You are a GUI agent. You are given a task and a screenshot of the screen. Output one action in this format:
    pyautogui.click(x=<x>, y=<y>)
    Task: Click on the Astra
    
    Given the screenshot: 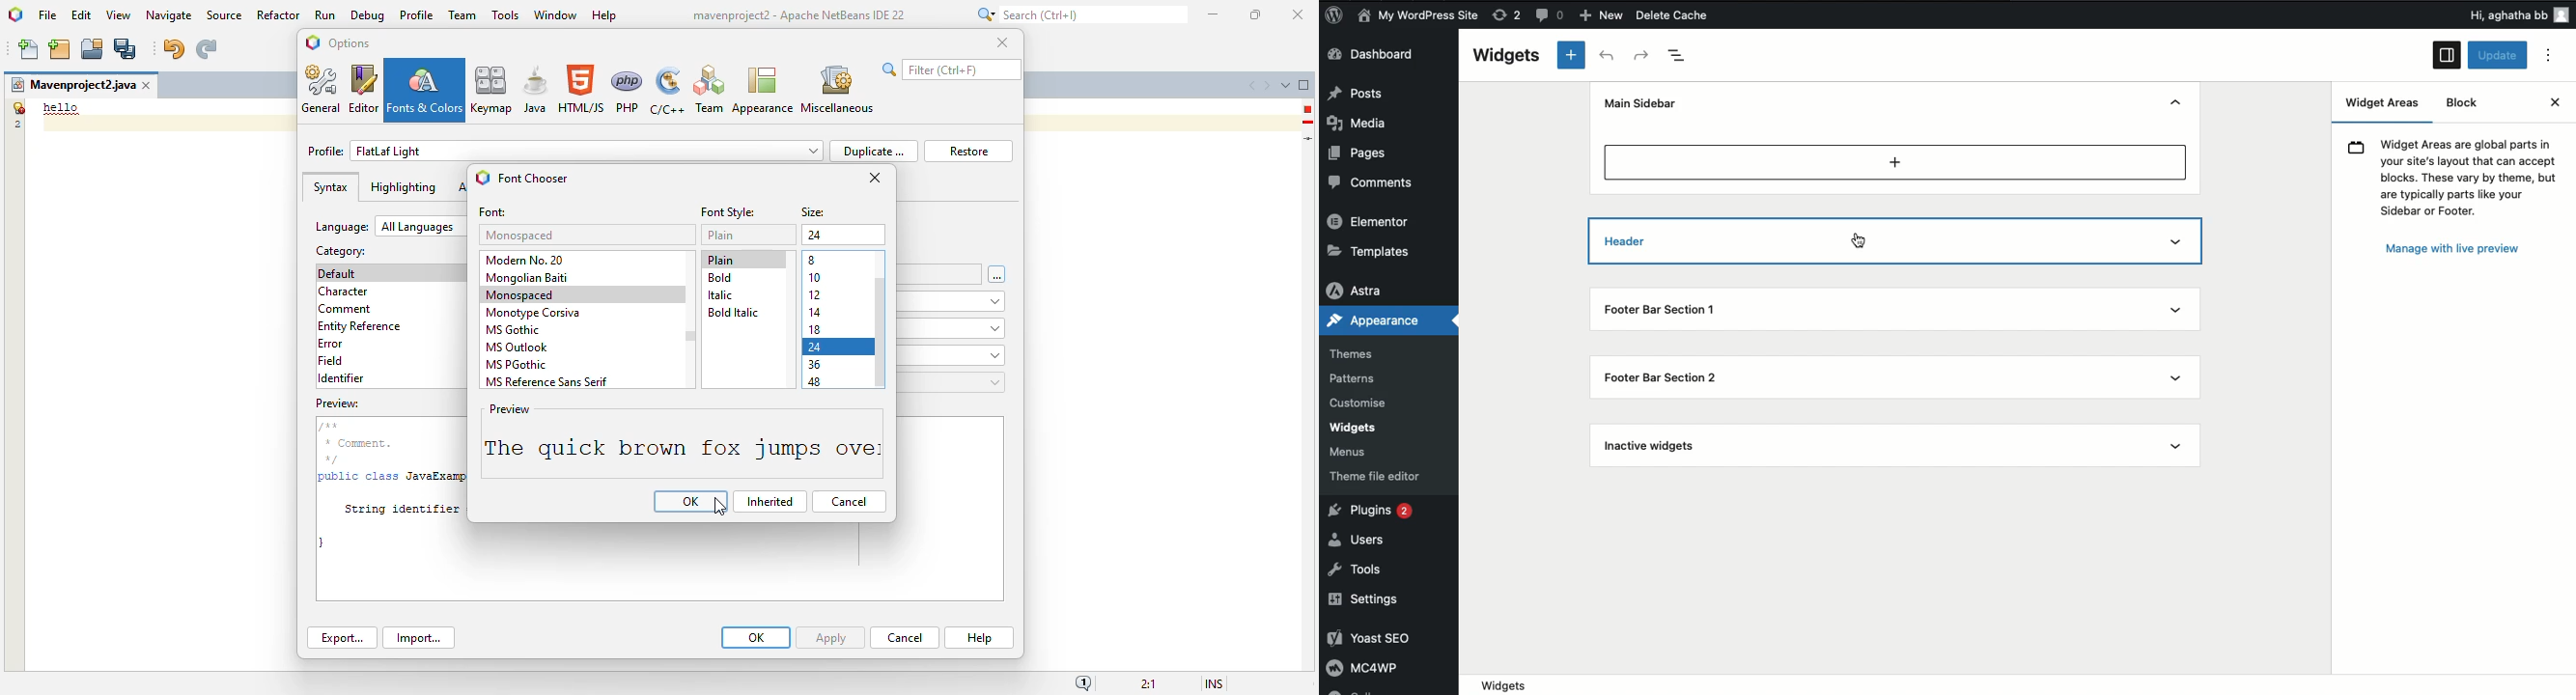 What is the action you would take?
    pyautogui.click(x=1363, y=286)
    